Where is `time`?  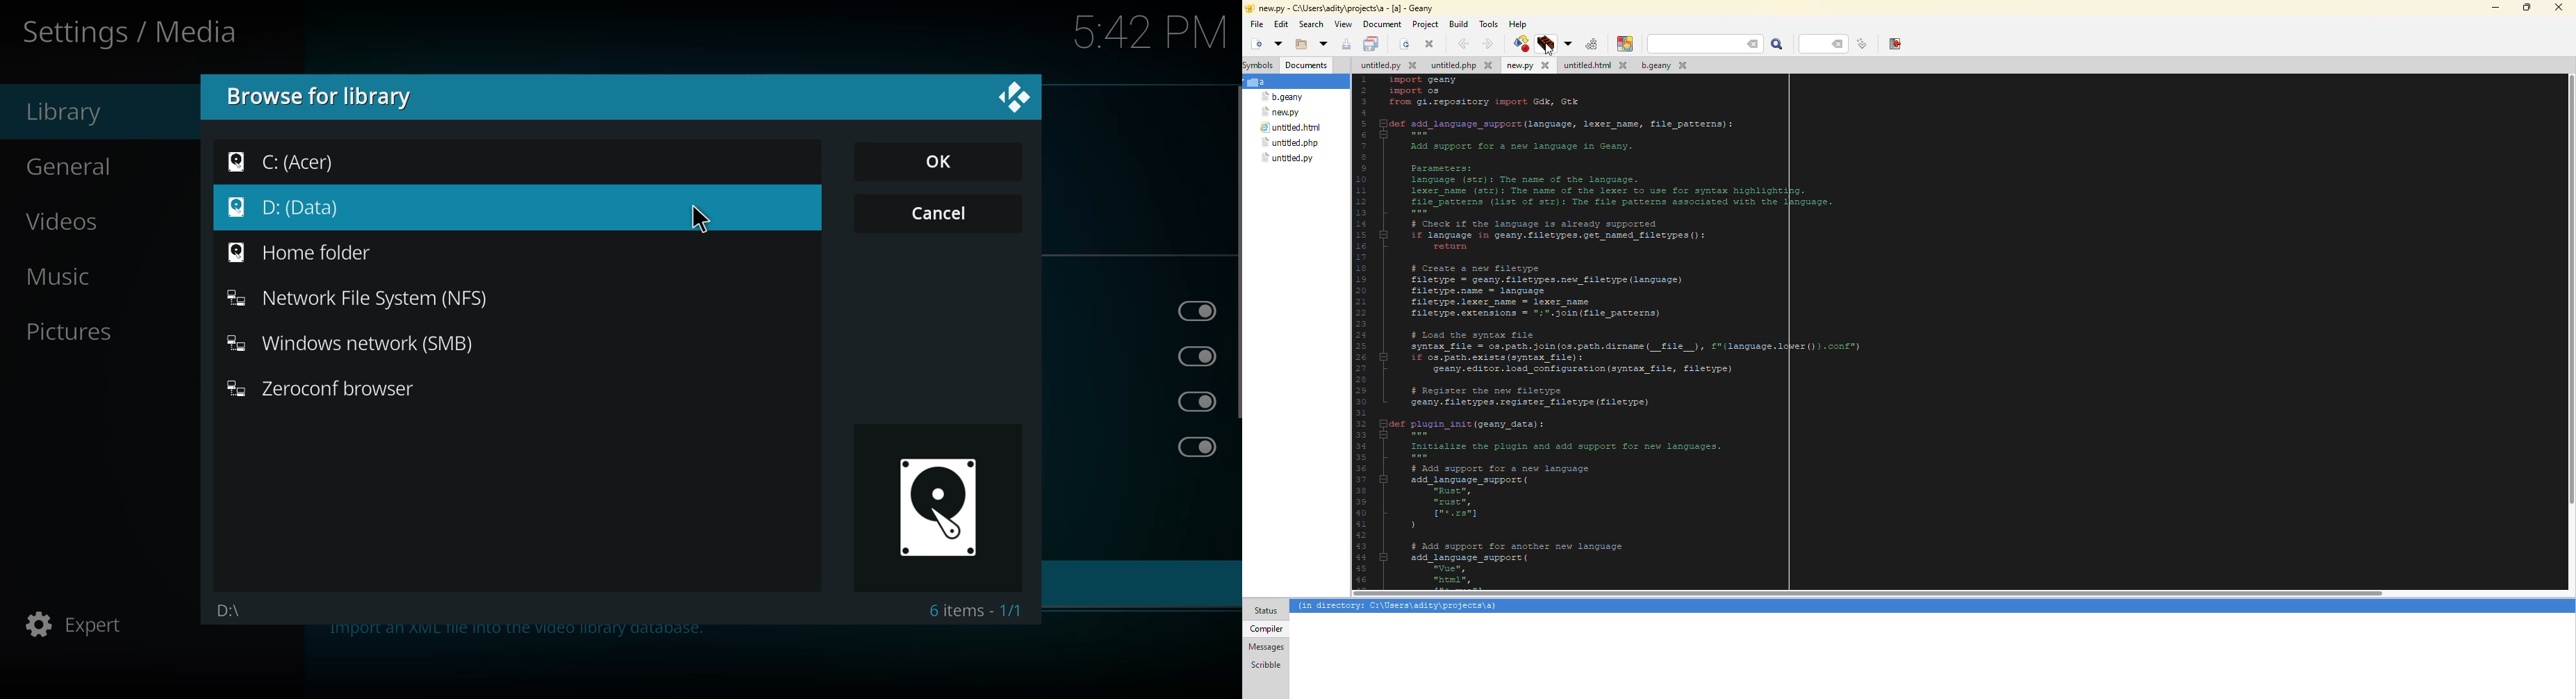
time is located at coordinates (1152, 30).